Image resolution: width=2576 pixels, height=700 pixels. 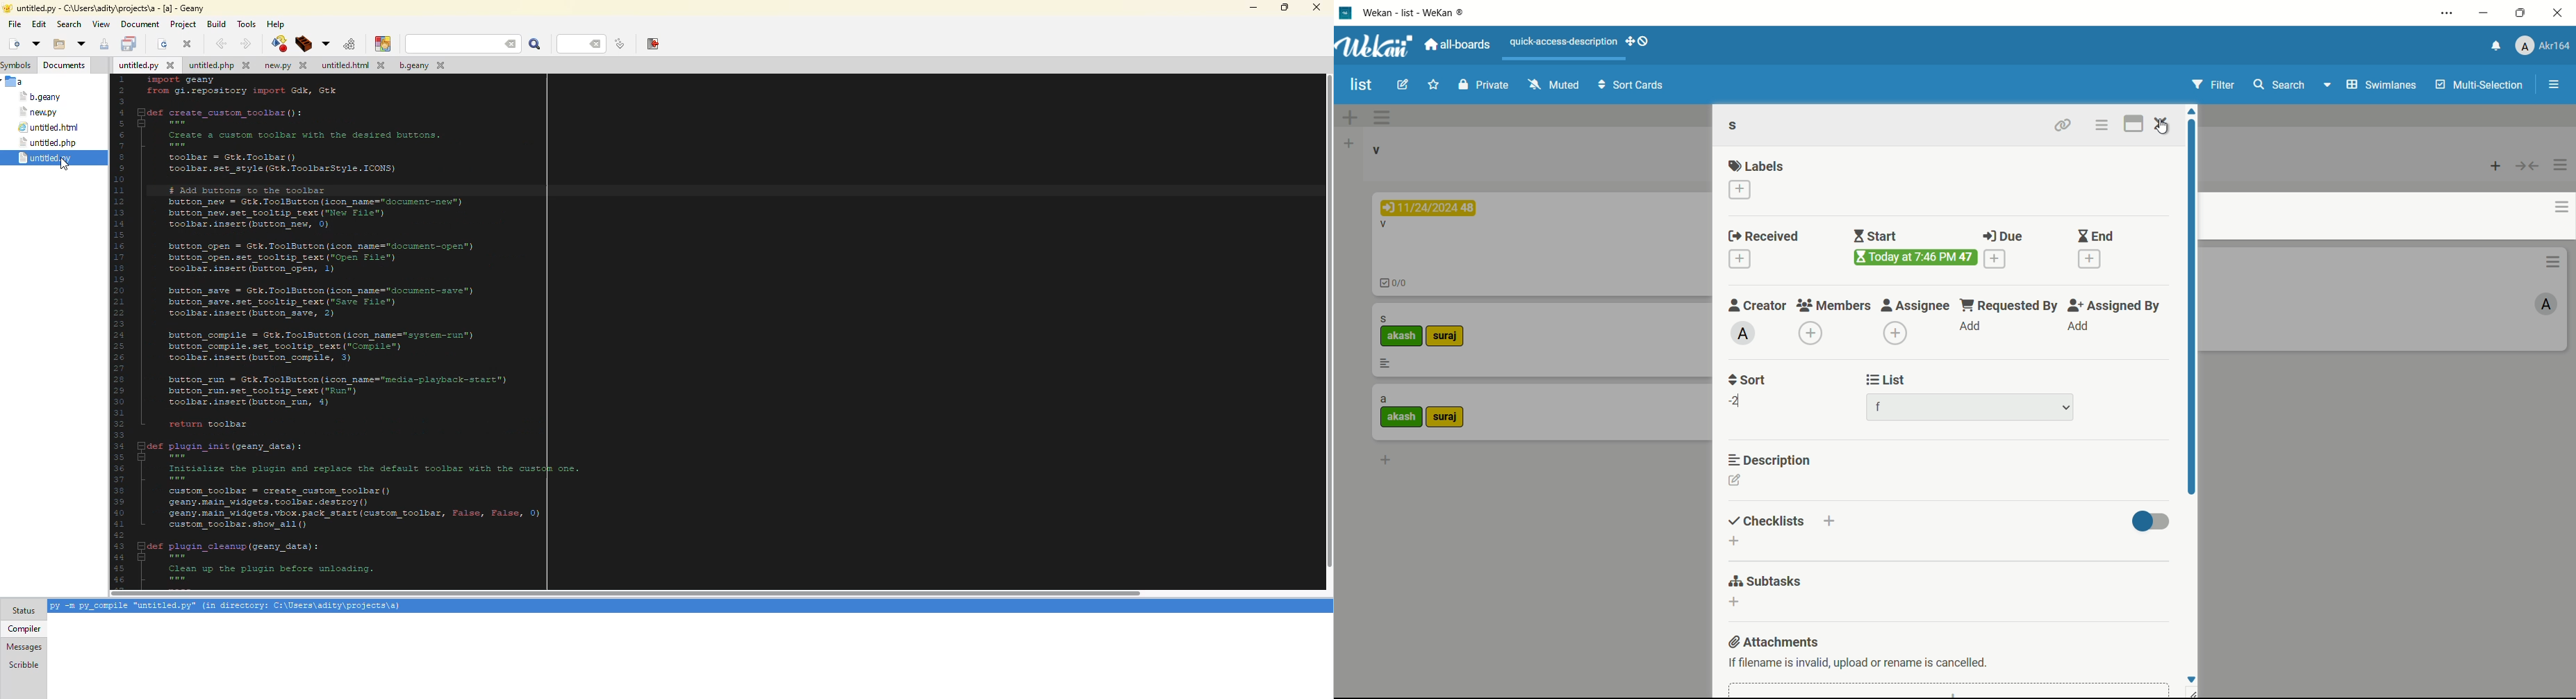 I want to click on notifications, so click(x=2497, y=45).